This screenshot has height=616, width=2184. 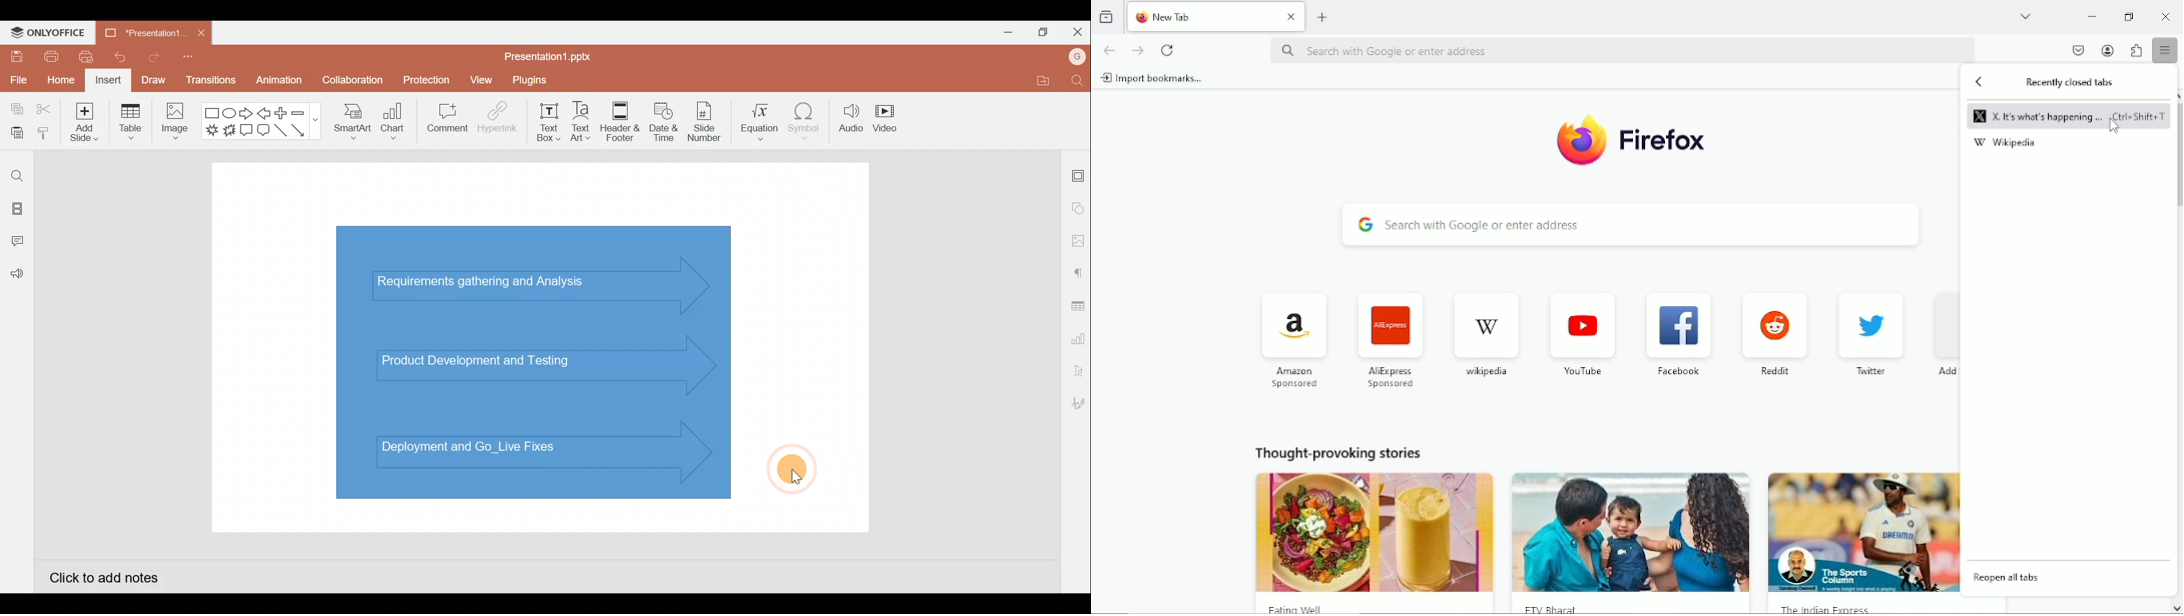 What do you see at coordinates (1375, 604) in the screenshot?
I see `Eating Well` at bounding box center [1375, 604].